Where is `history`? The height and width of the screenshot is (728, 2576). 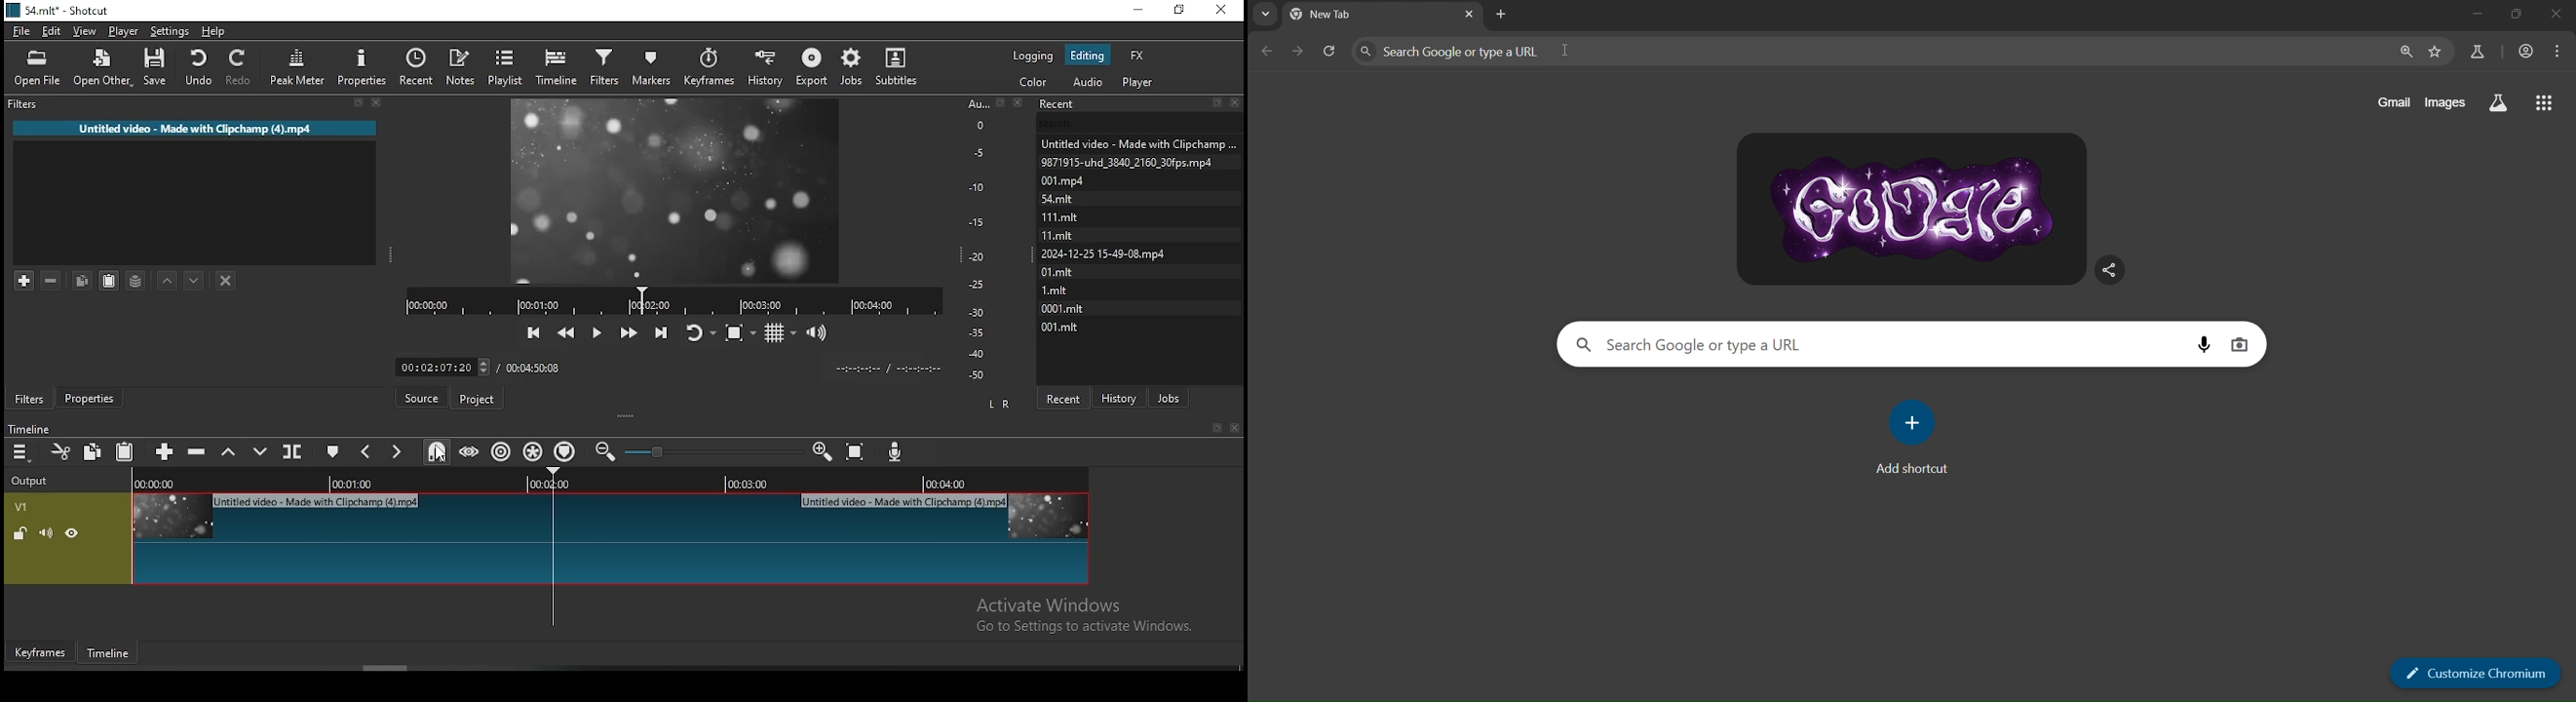 history is located at coordinates (1122, 397).